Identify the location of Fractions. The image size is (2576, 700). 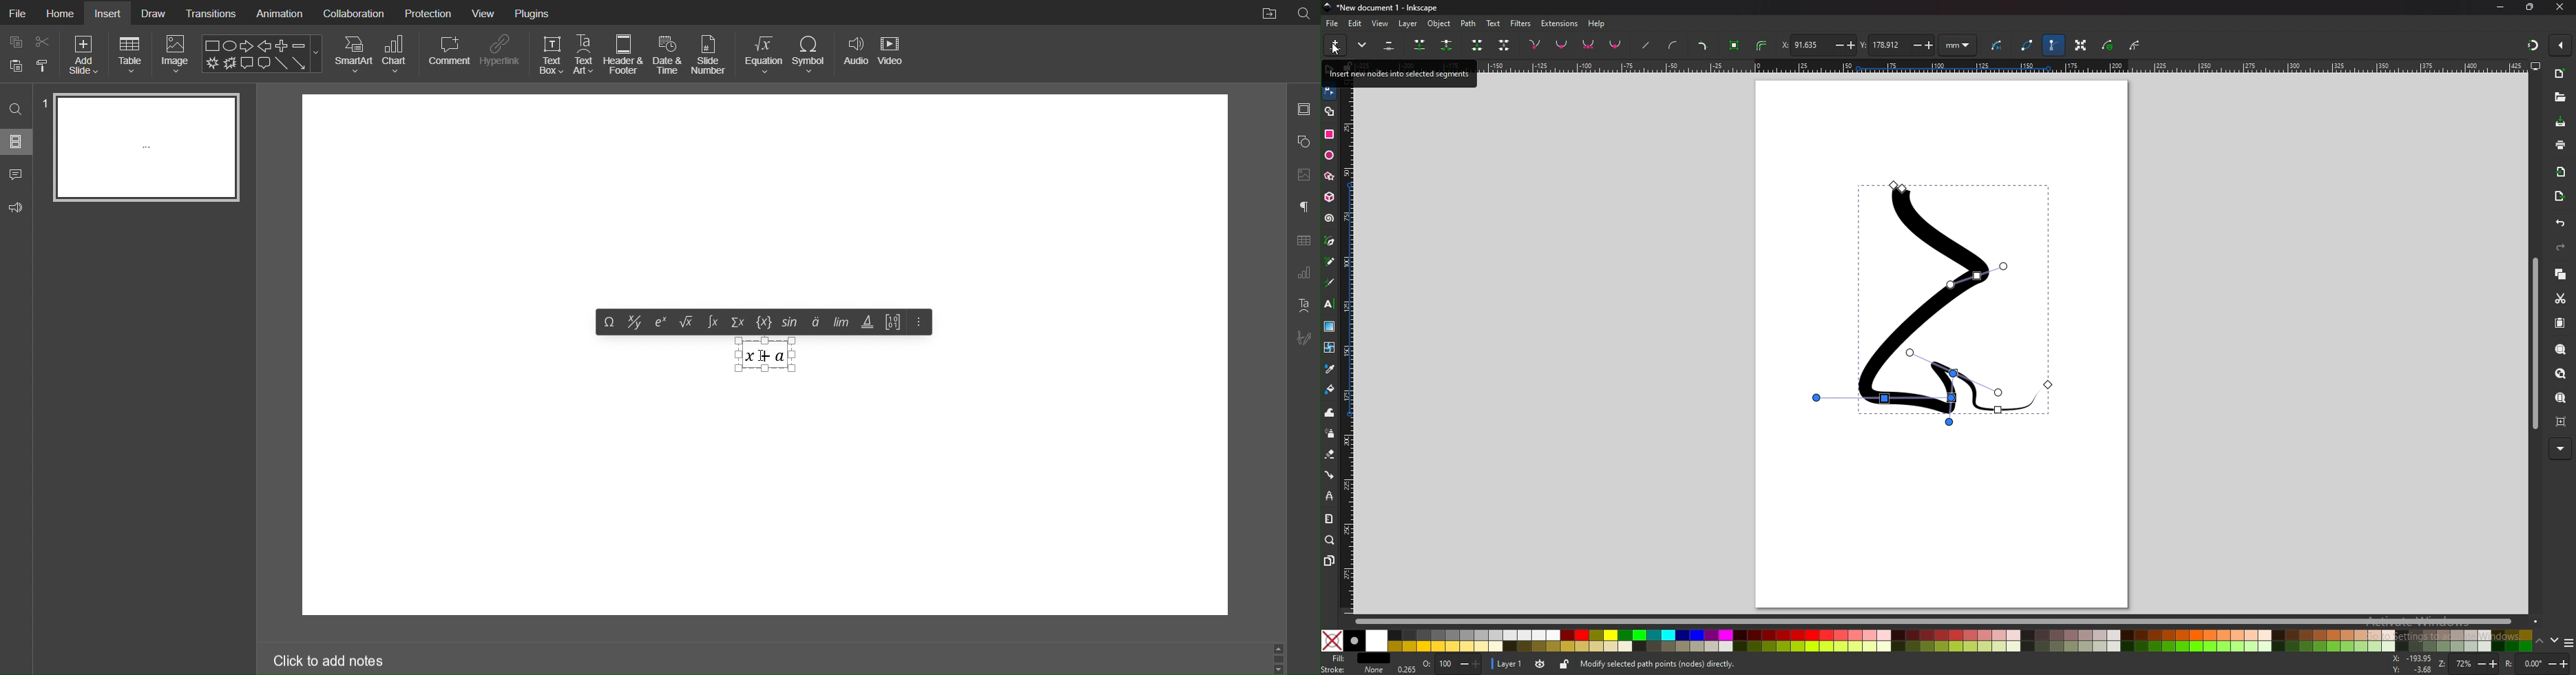
(634, 322).